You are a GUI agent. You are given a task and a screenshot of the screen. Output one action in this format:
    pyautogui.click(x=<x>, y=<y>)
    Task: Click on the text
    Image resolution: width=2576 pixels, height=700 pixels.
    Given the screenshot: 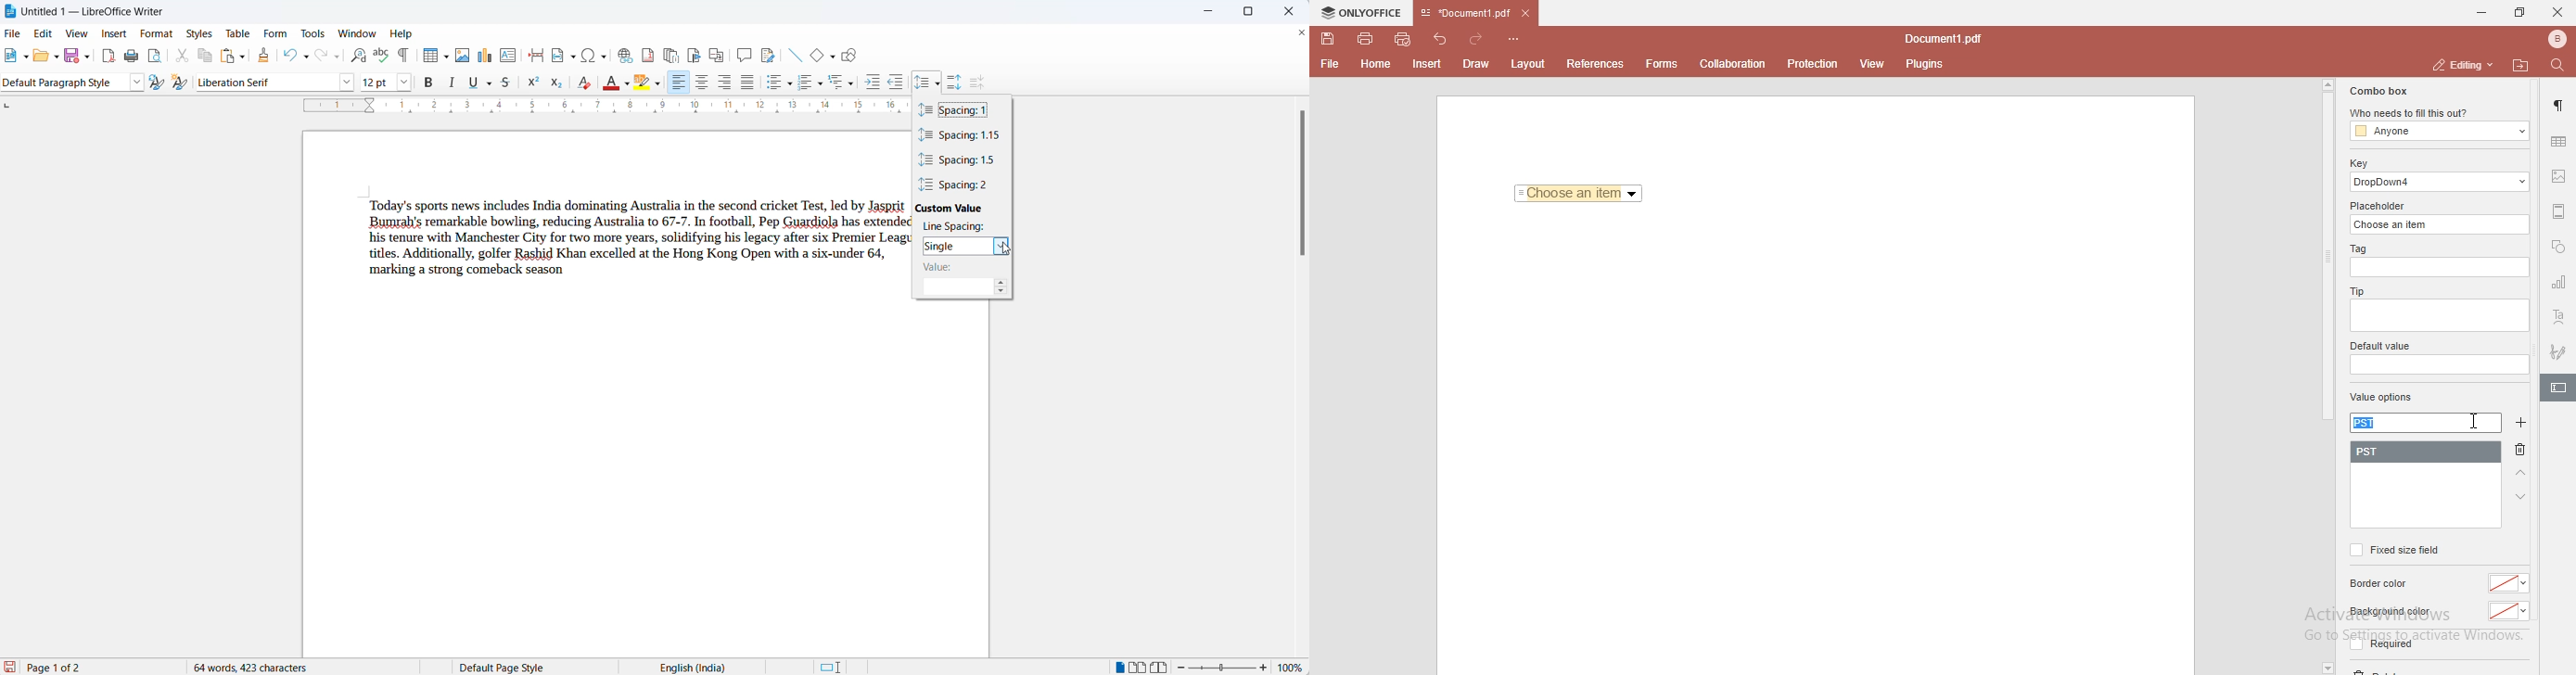 What is the action you would take?
    pyautogui.click(x=2559, y=318)
    